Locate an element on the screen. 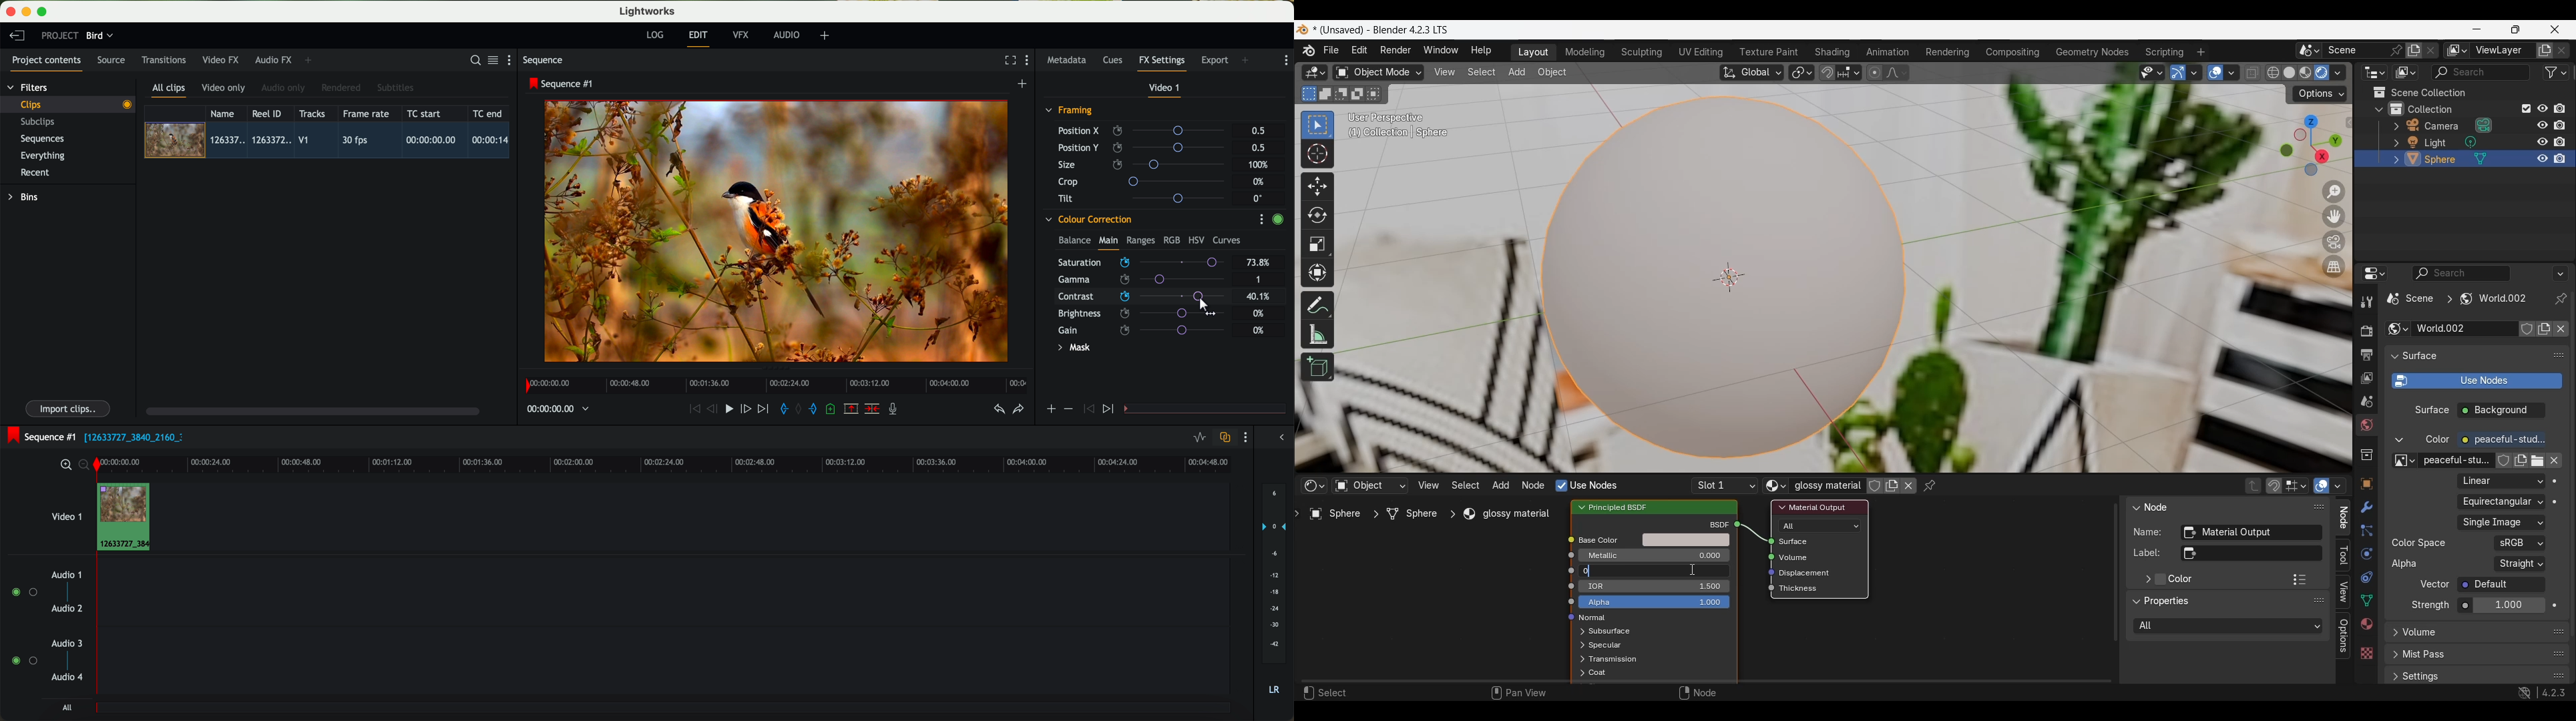 This screenshot has width=2576, height=728. Show interface in a smaller tab is located at coordinates (2516, 29).